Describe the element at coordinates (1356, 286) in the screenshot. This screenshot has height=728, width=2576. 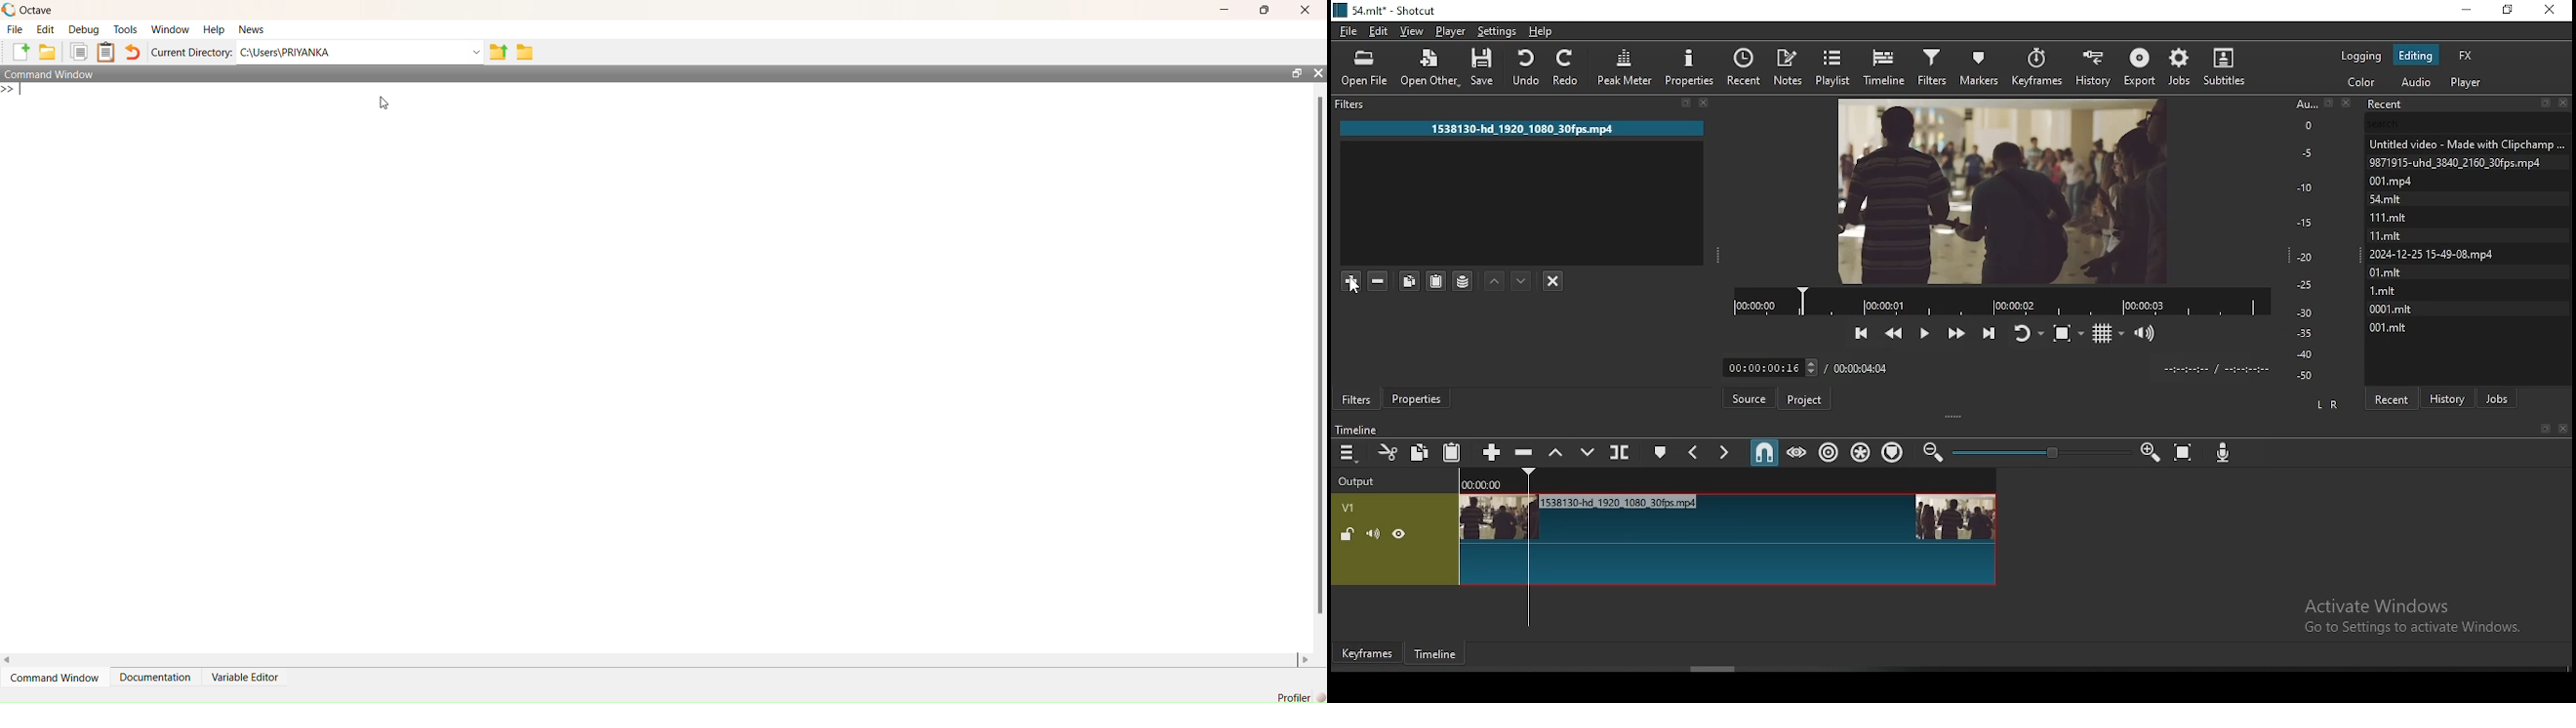
I see `cursor` at that location.